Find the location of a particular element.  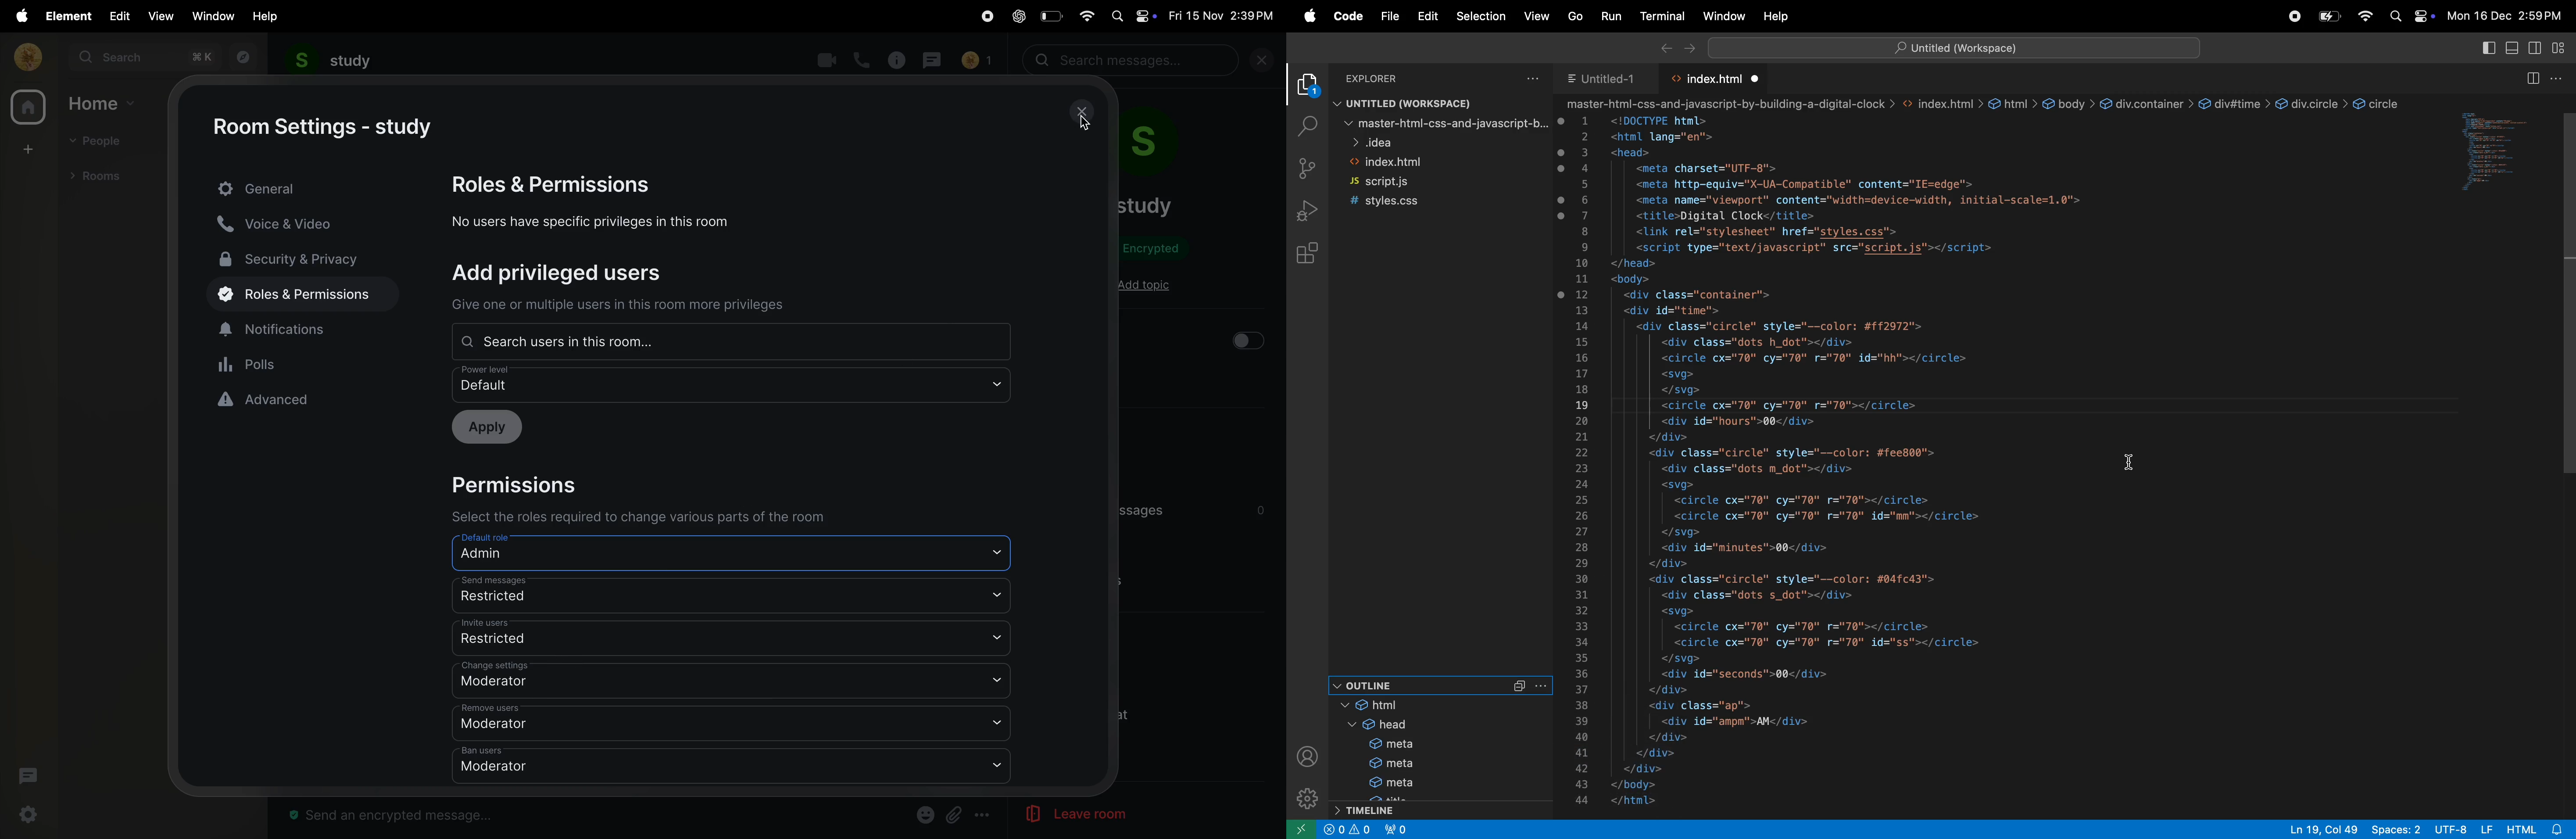

notifications is located at coordinates (304, 328).